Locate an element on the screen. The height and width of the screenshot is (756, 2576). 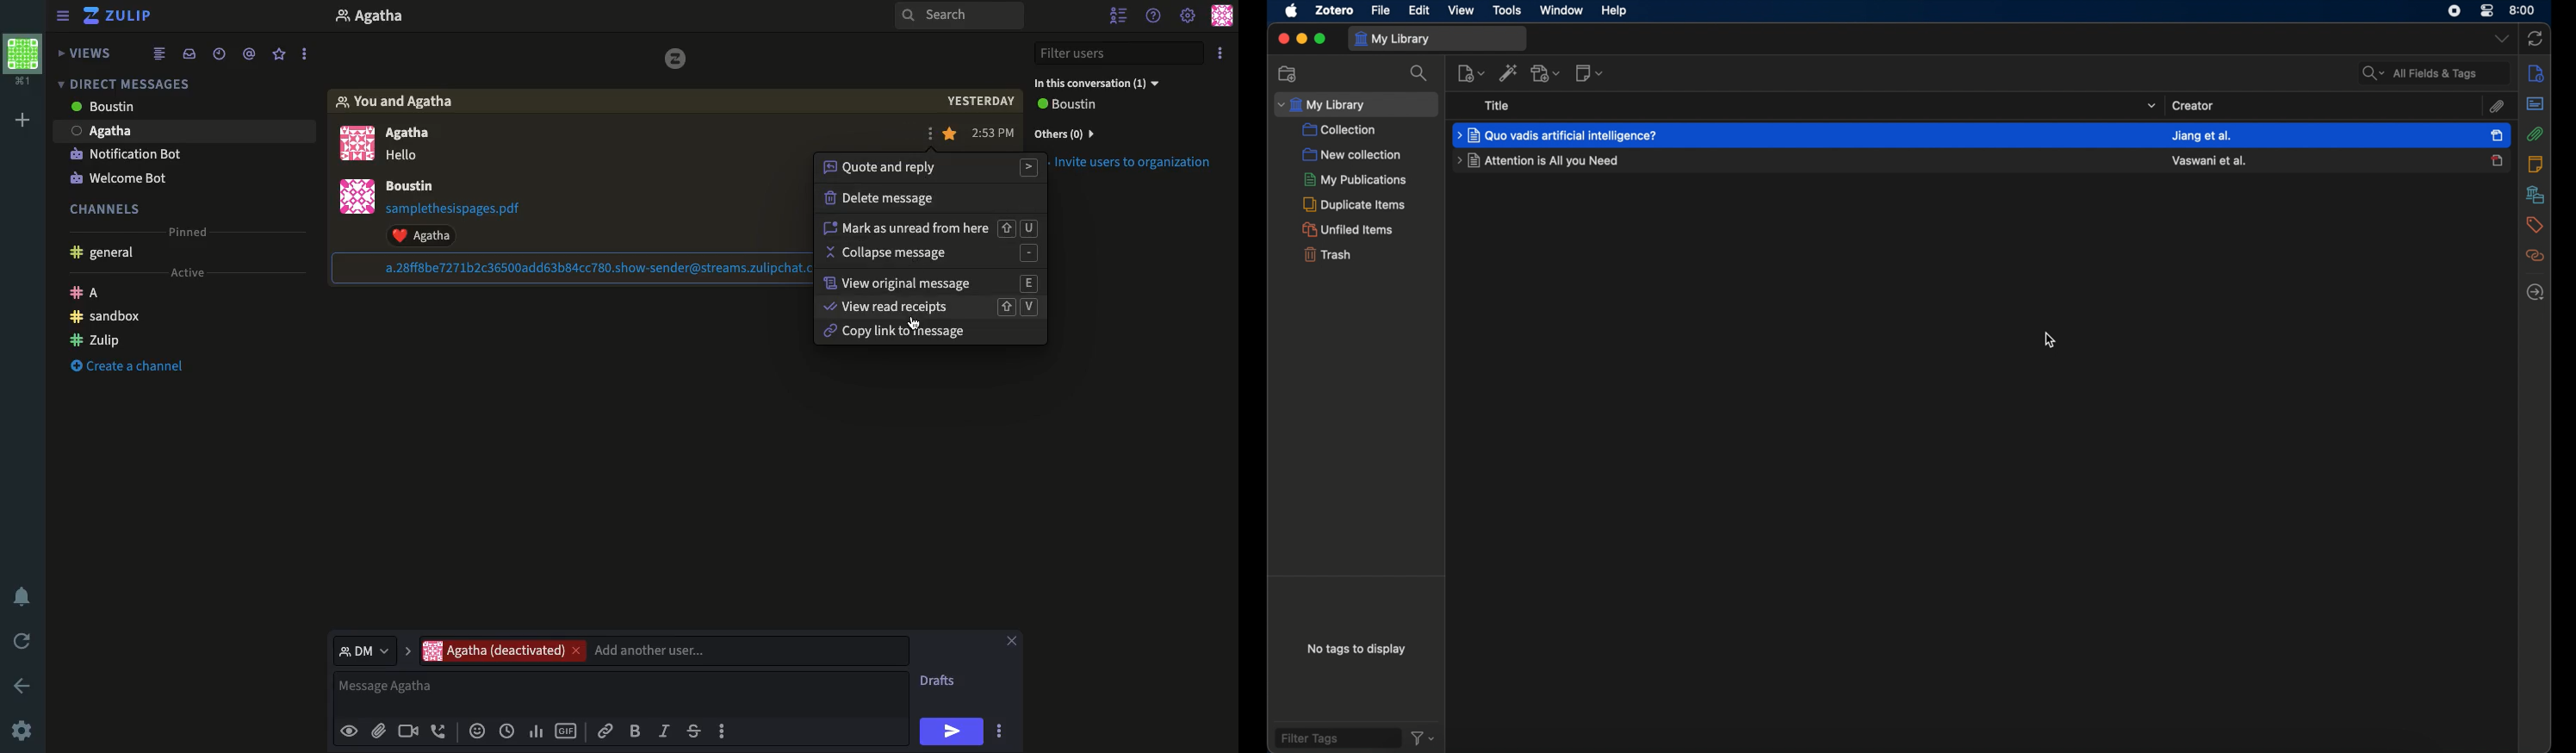
item selected is located at coordinates (2498, 135).